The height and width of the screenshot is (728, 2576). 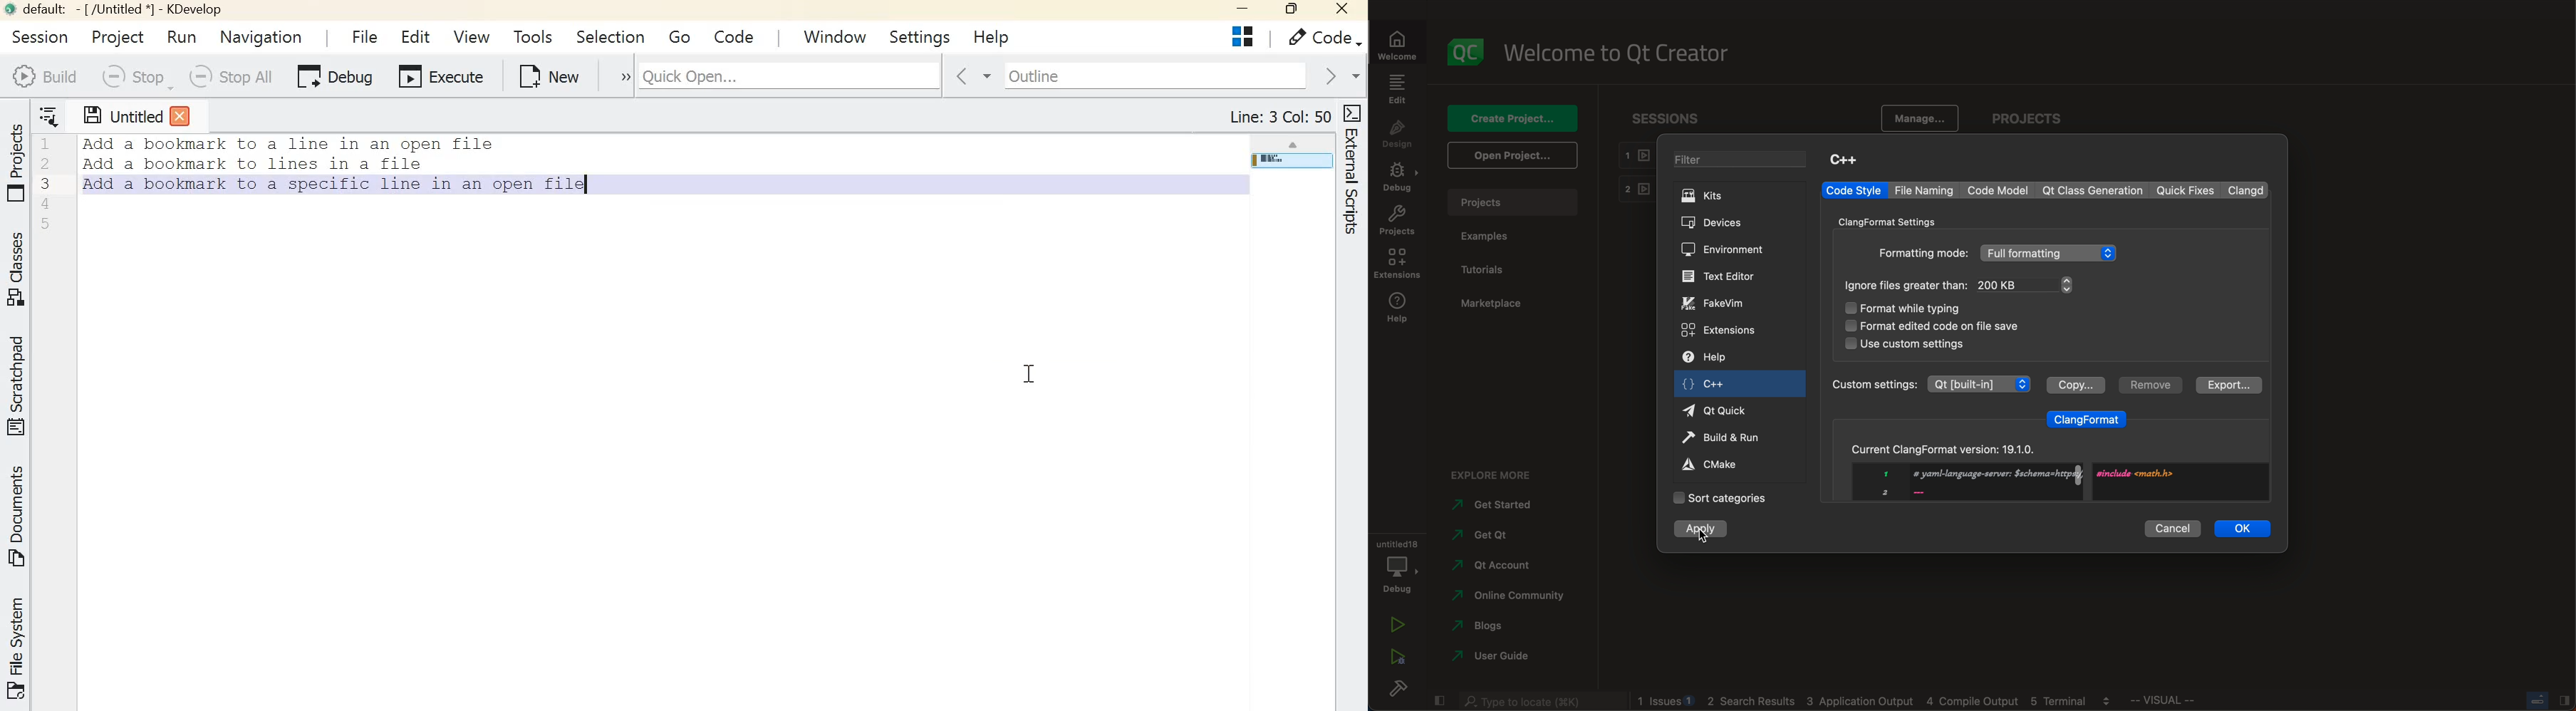 What do you see at coordinates (1397, 691) in the screenshot?
I see `build` at bounding box center [1397, 691].